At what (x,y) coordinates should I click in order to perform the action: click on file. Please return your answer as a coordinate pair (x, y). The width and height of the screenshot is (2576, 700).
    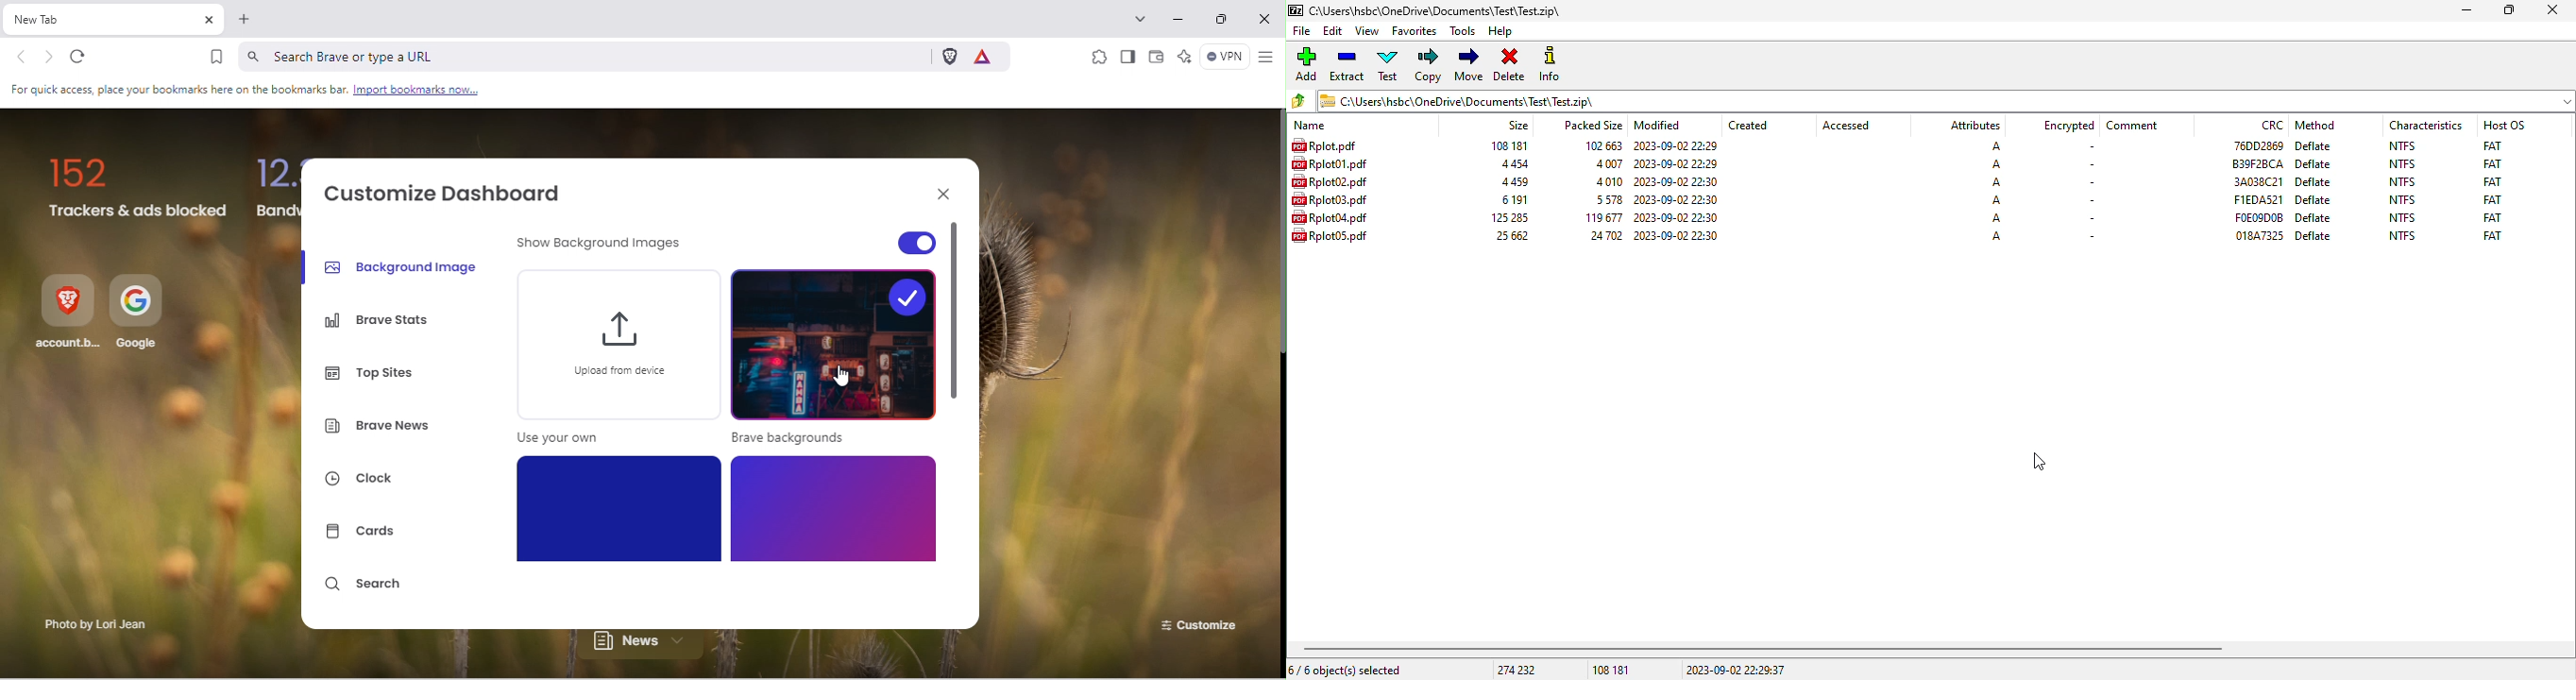
    Looking at the image, I should click on (1323, 145).